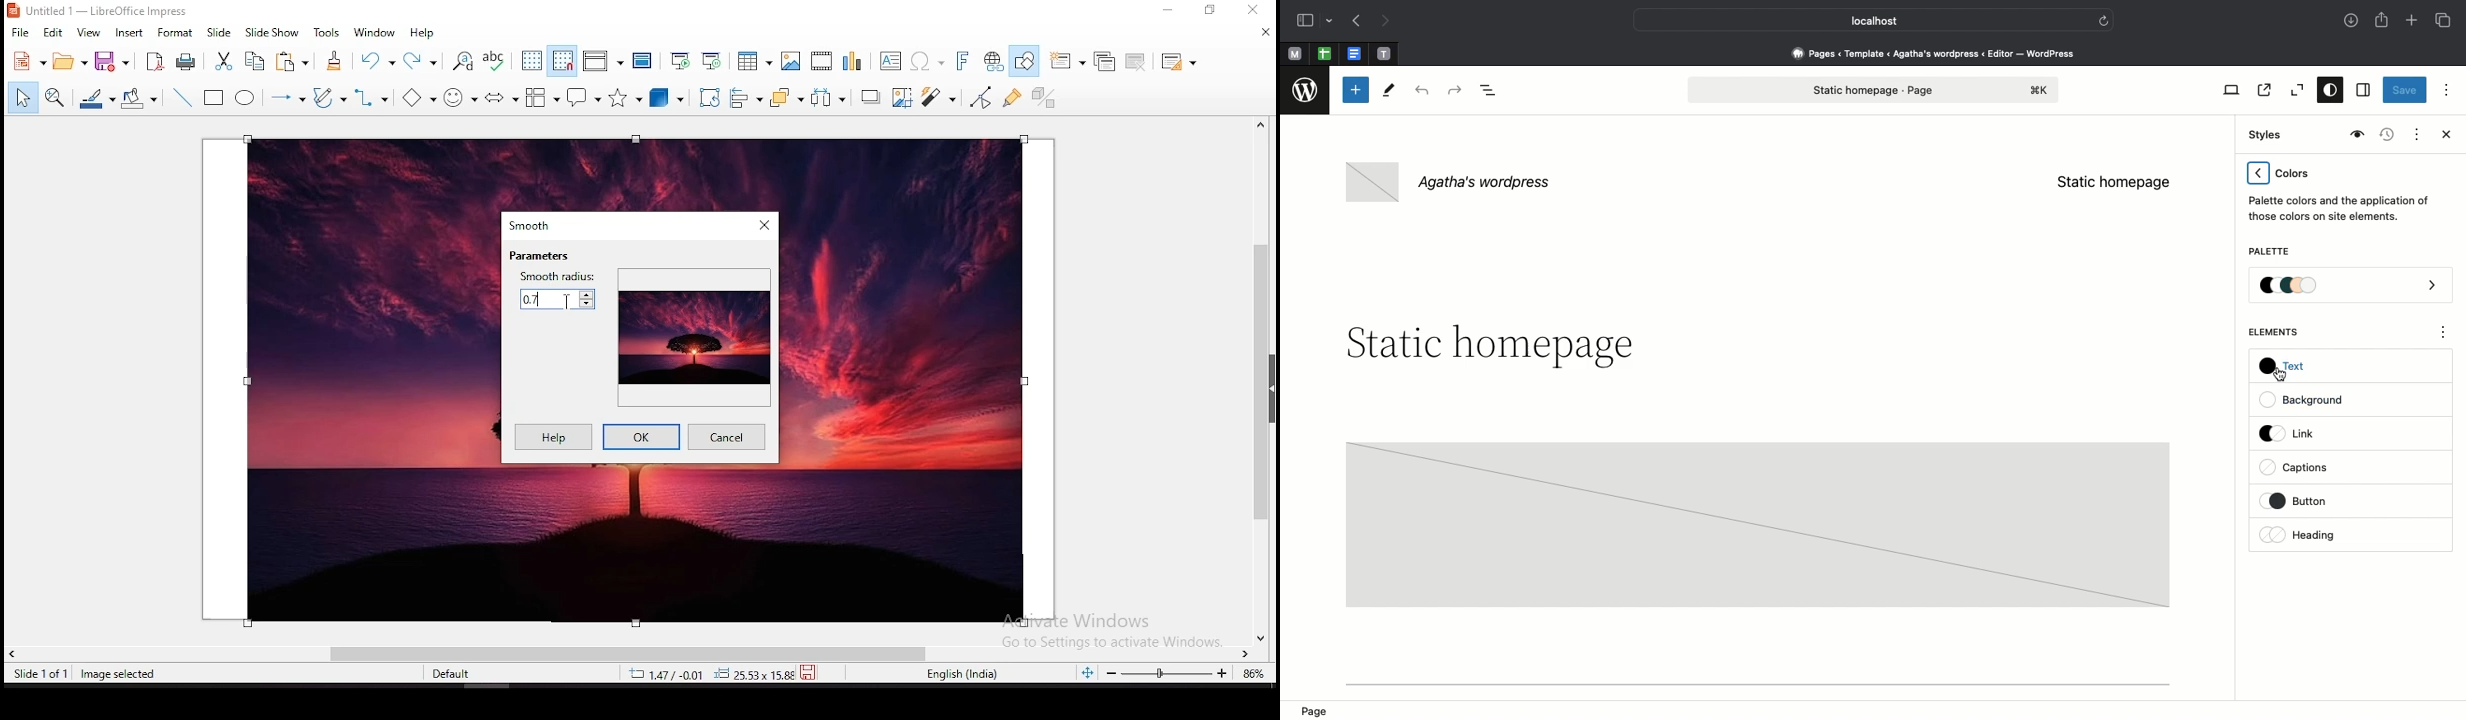 This screenshot has height=728, width=2492. What do you see at coordinates (53, 98) in the screenshot?
I see `zoom and pan` at bounding box center [53, 98].